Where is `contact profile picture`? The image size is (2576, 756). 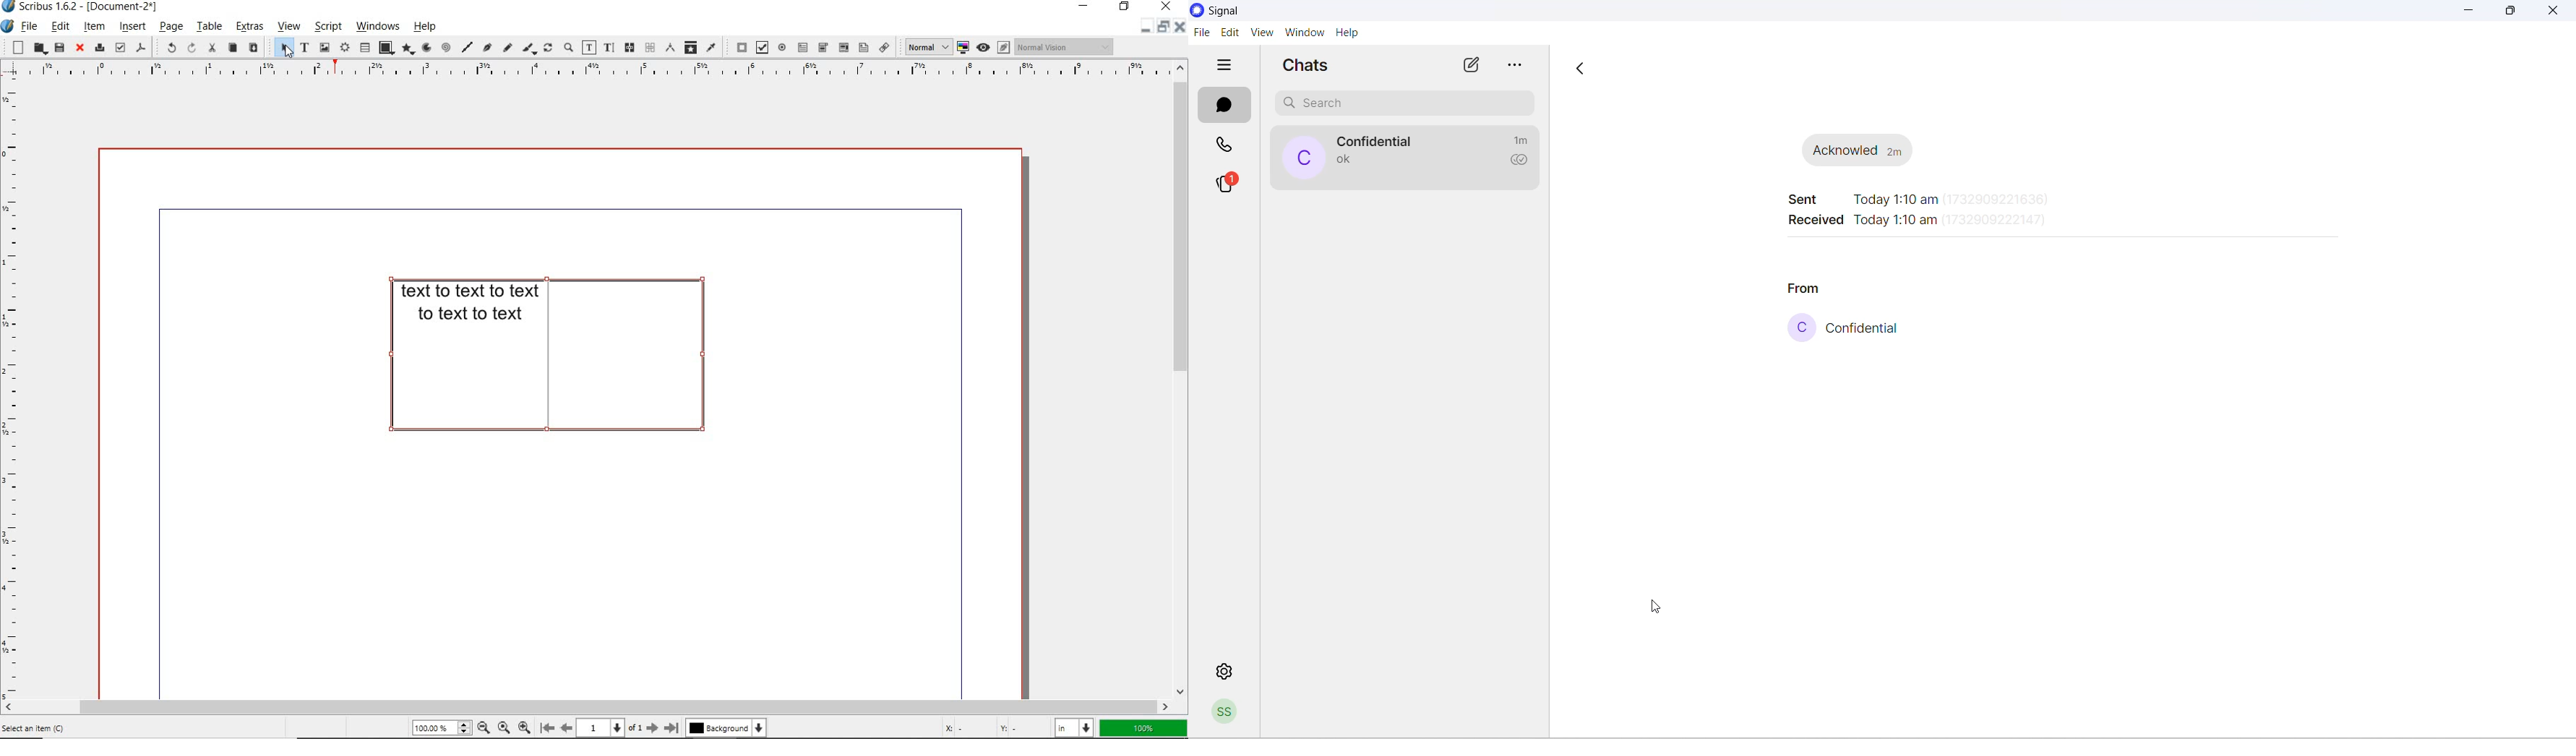
contact profile picture is located at coordinates (1797, 328).